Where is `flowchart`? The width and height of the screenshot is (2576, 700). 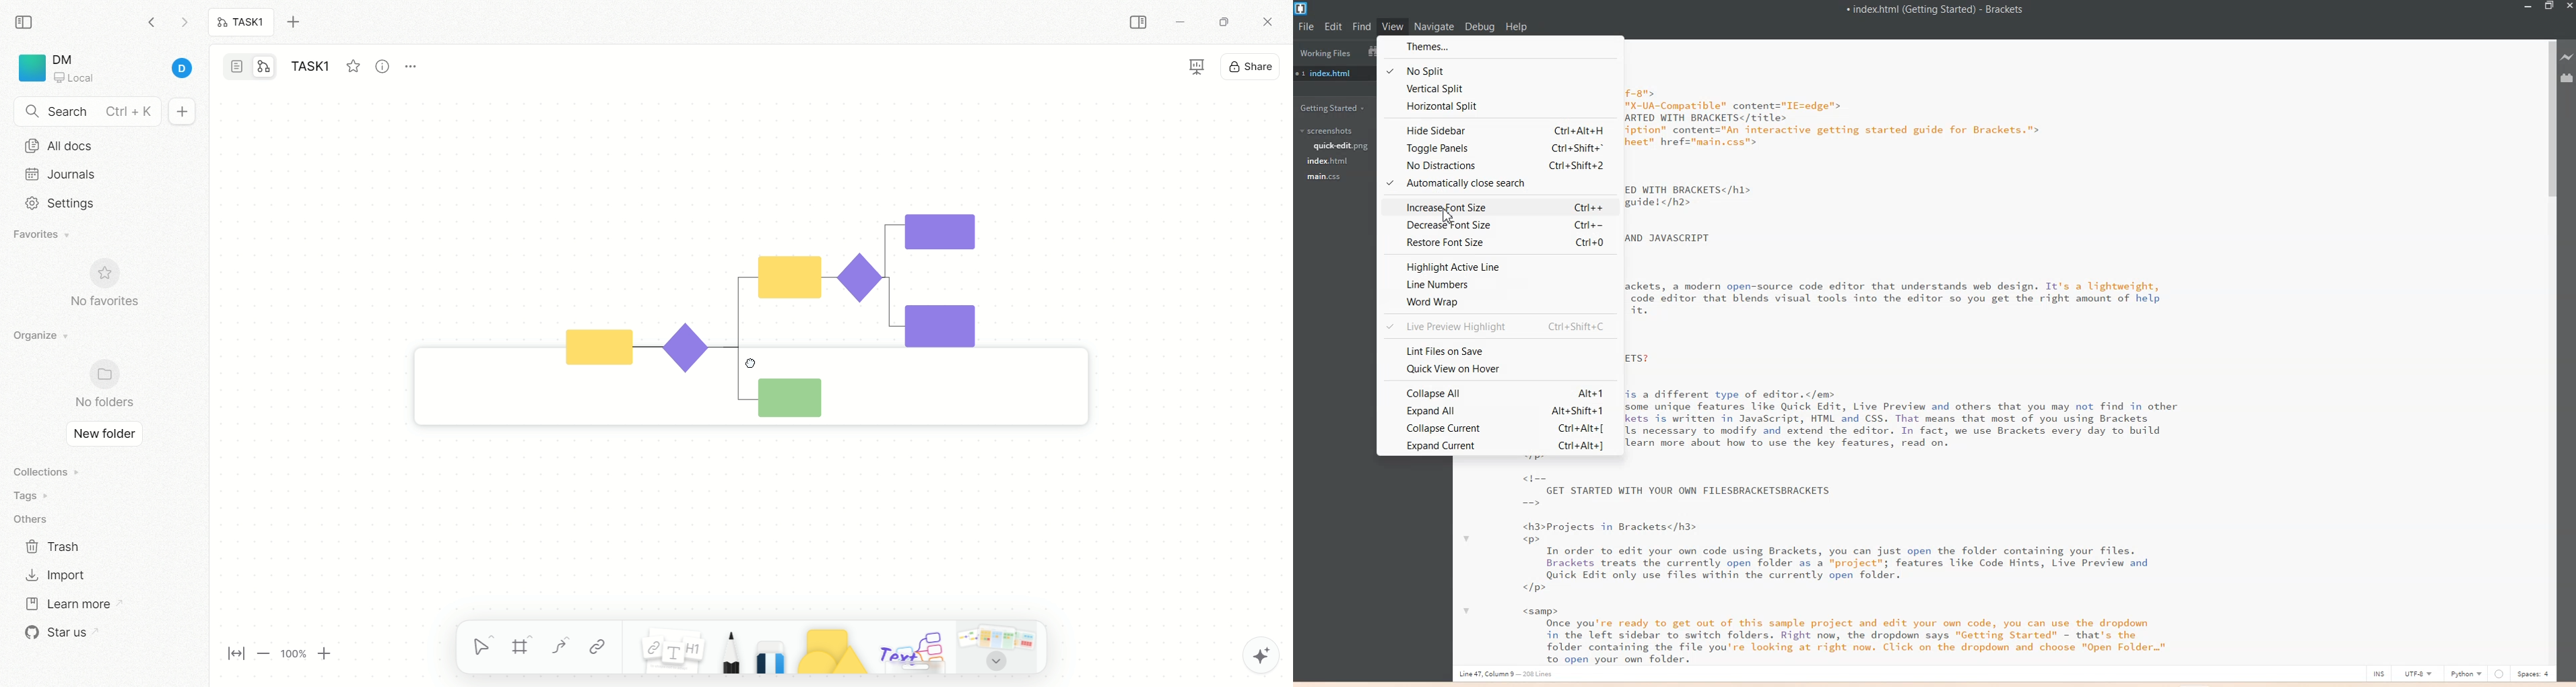 flowchart is located at coordinates (733, 298).